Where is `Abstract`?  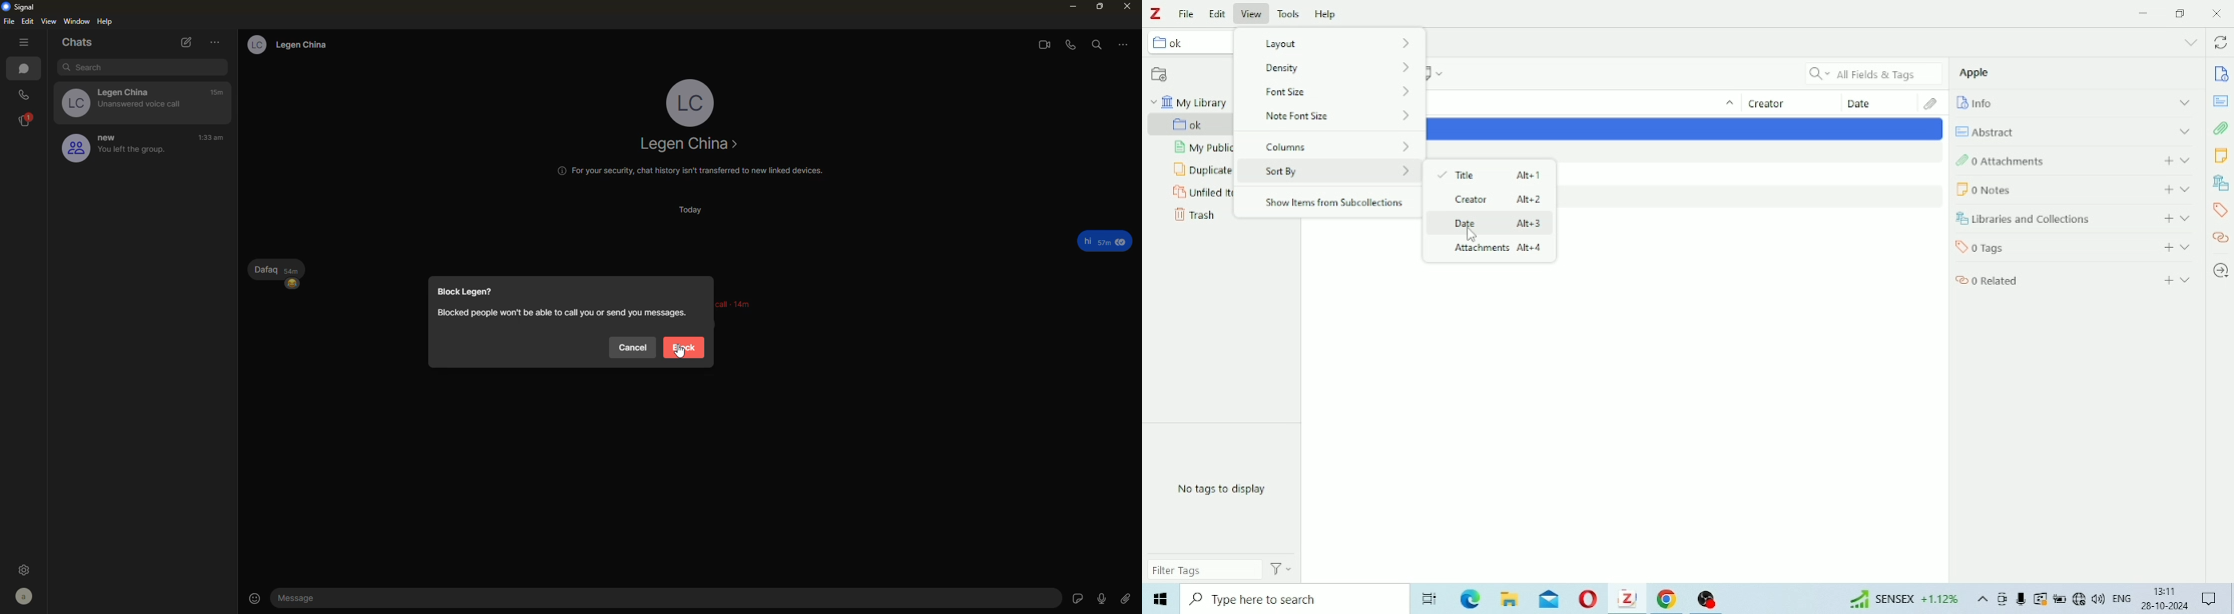
Abstract is located at coordinates (2222, 100).